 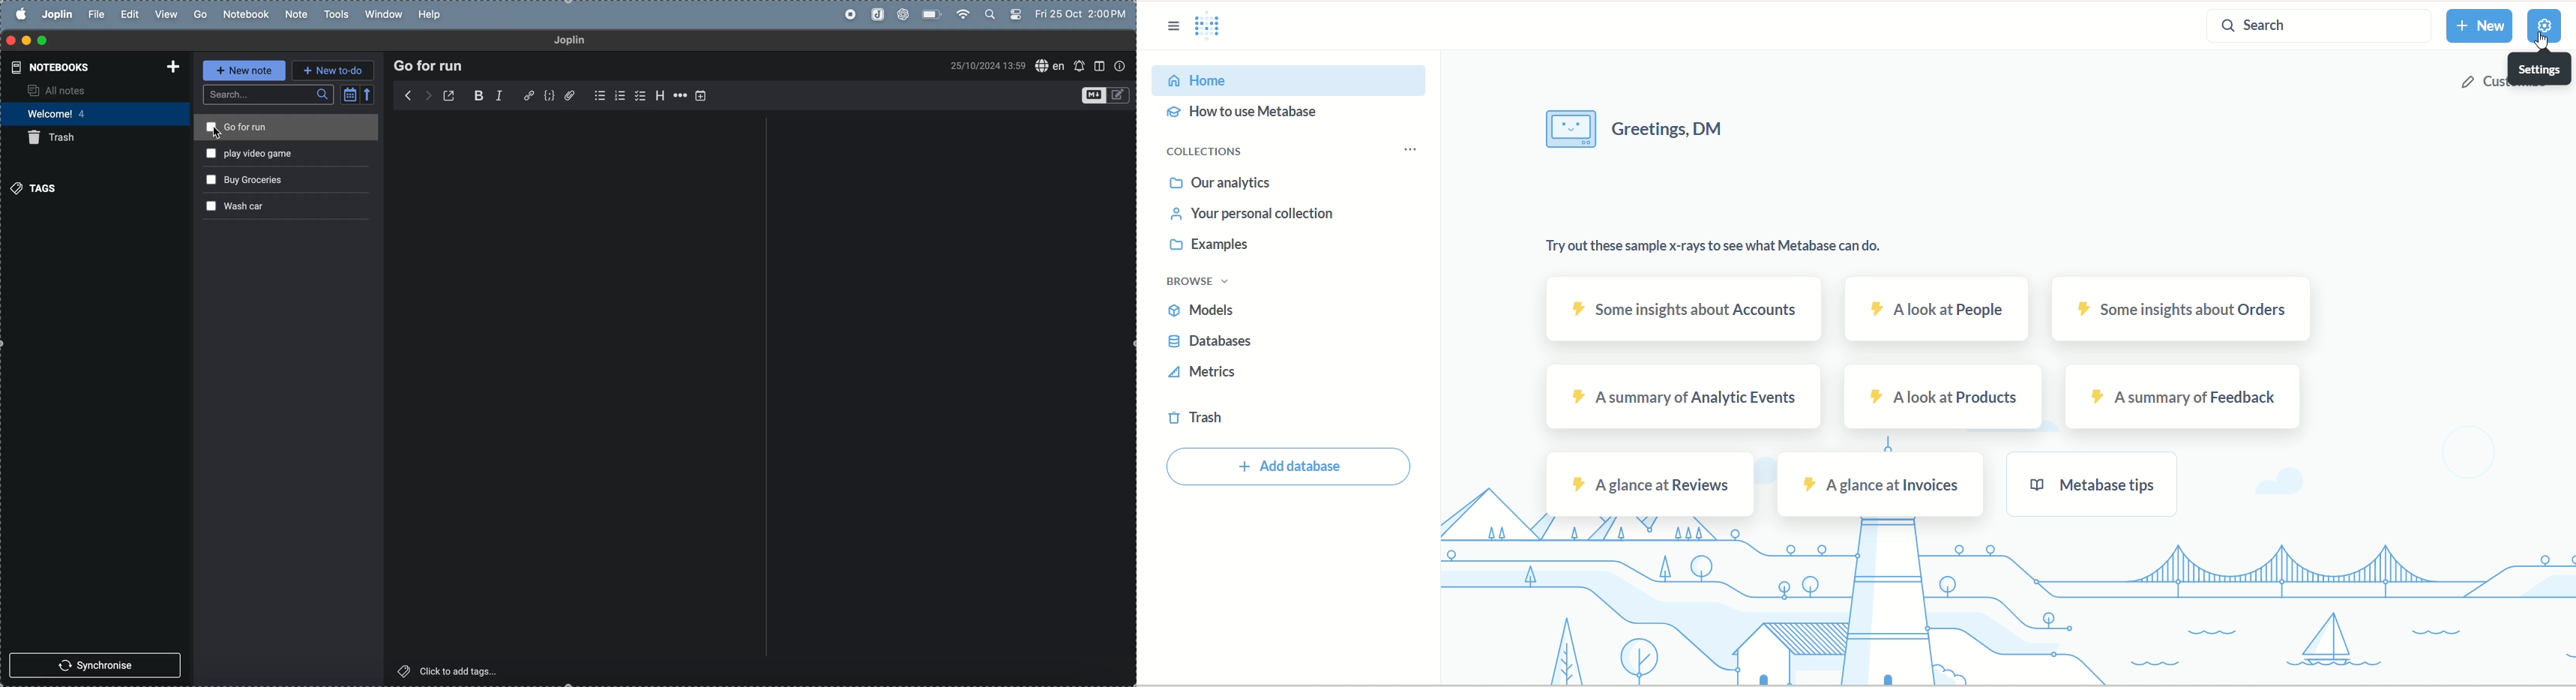 What do you see at coordinates (618, 95) in the screenshot?
I see `numbered list` at bounding box center [618, 95].